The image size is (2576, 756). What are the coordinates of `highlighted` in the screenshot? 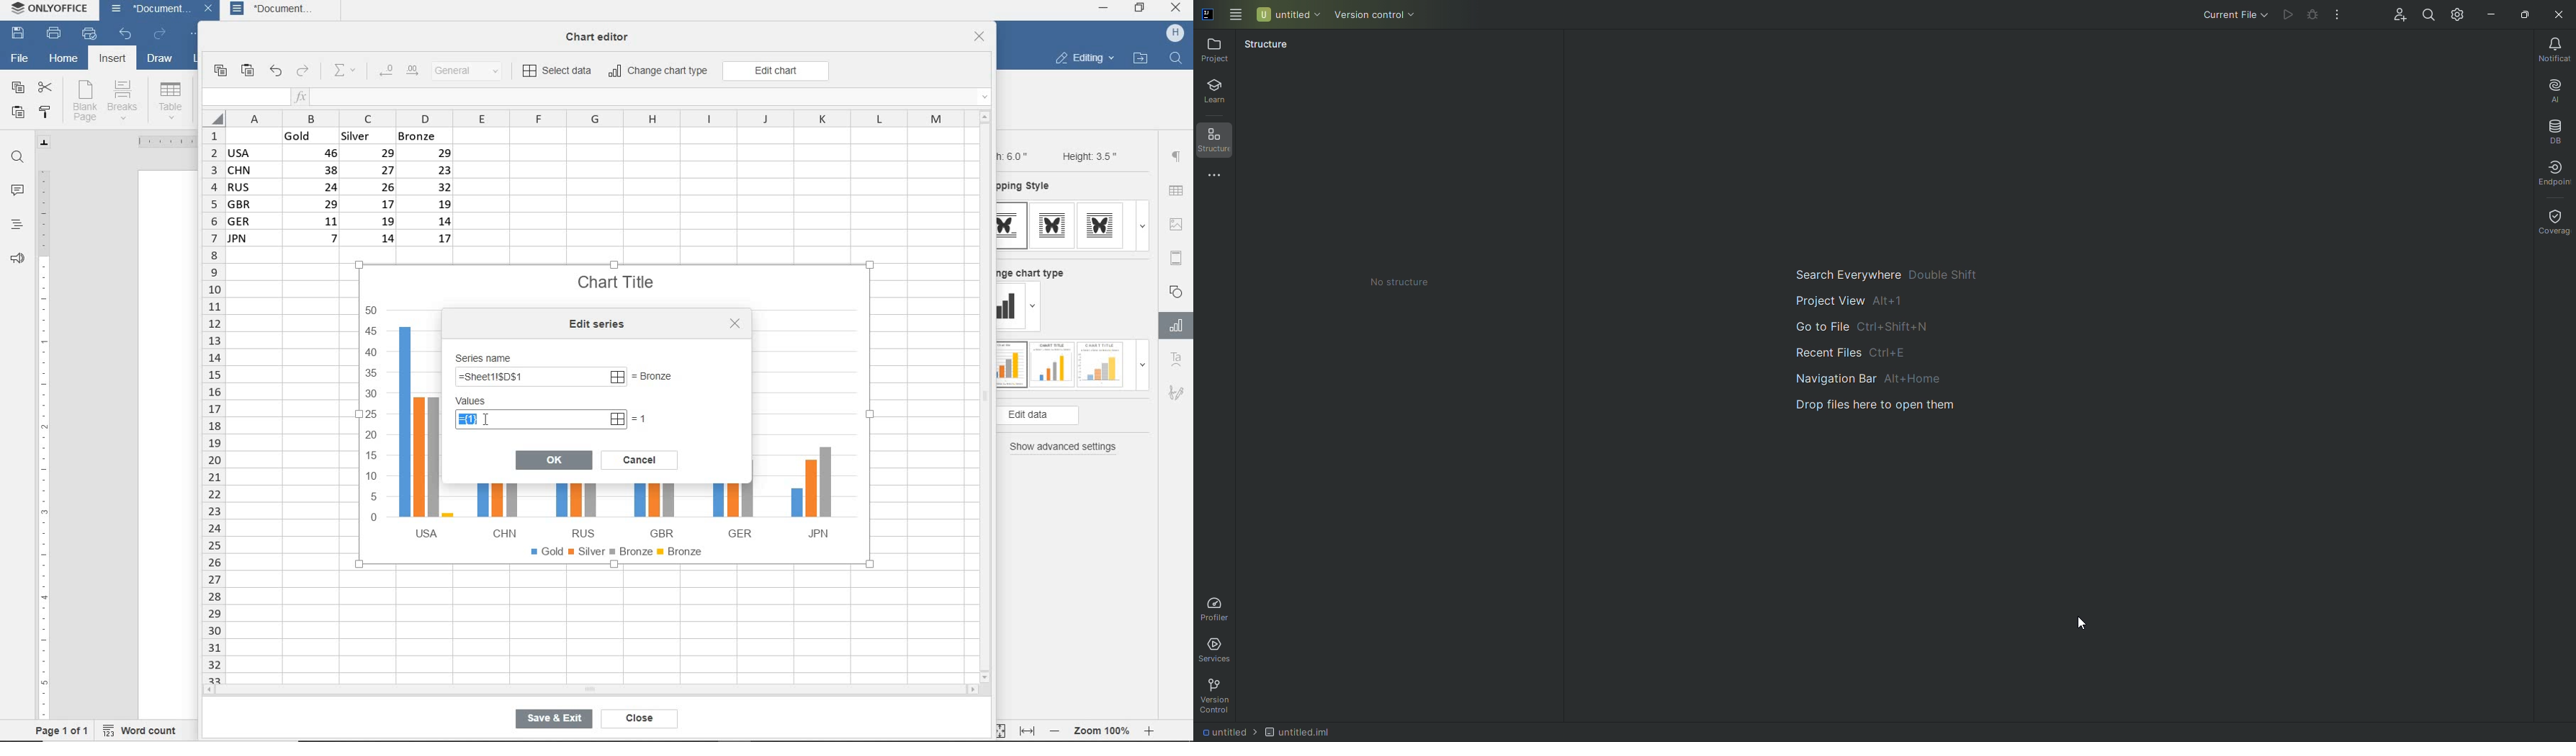 It's located at (540, 419).